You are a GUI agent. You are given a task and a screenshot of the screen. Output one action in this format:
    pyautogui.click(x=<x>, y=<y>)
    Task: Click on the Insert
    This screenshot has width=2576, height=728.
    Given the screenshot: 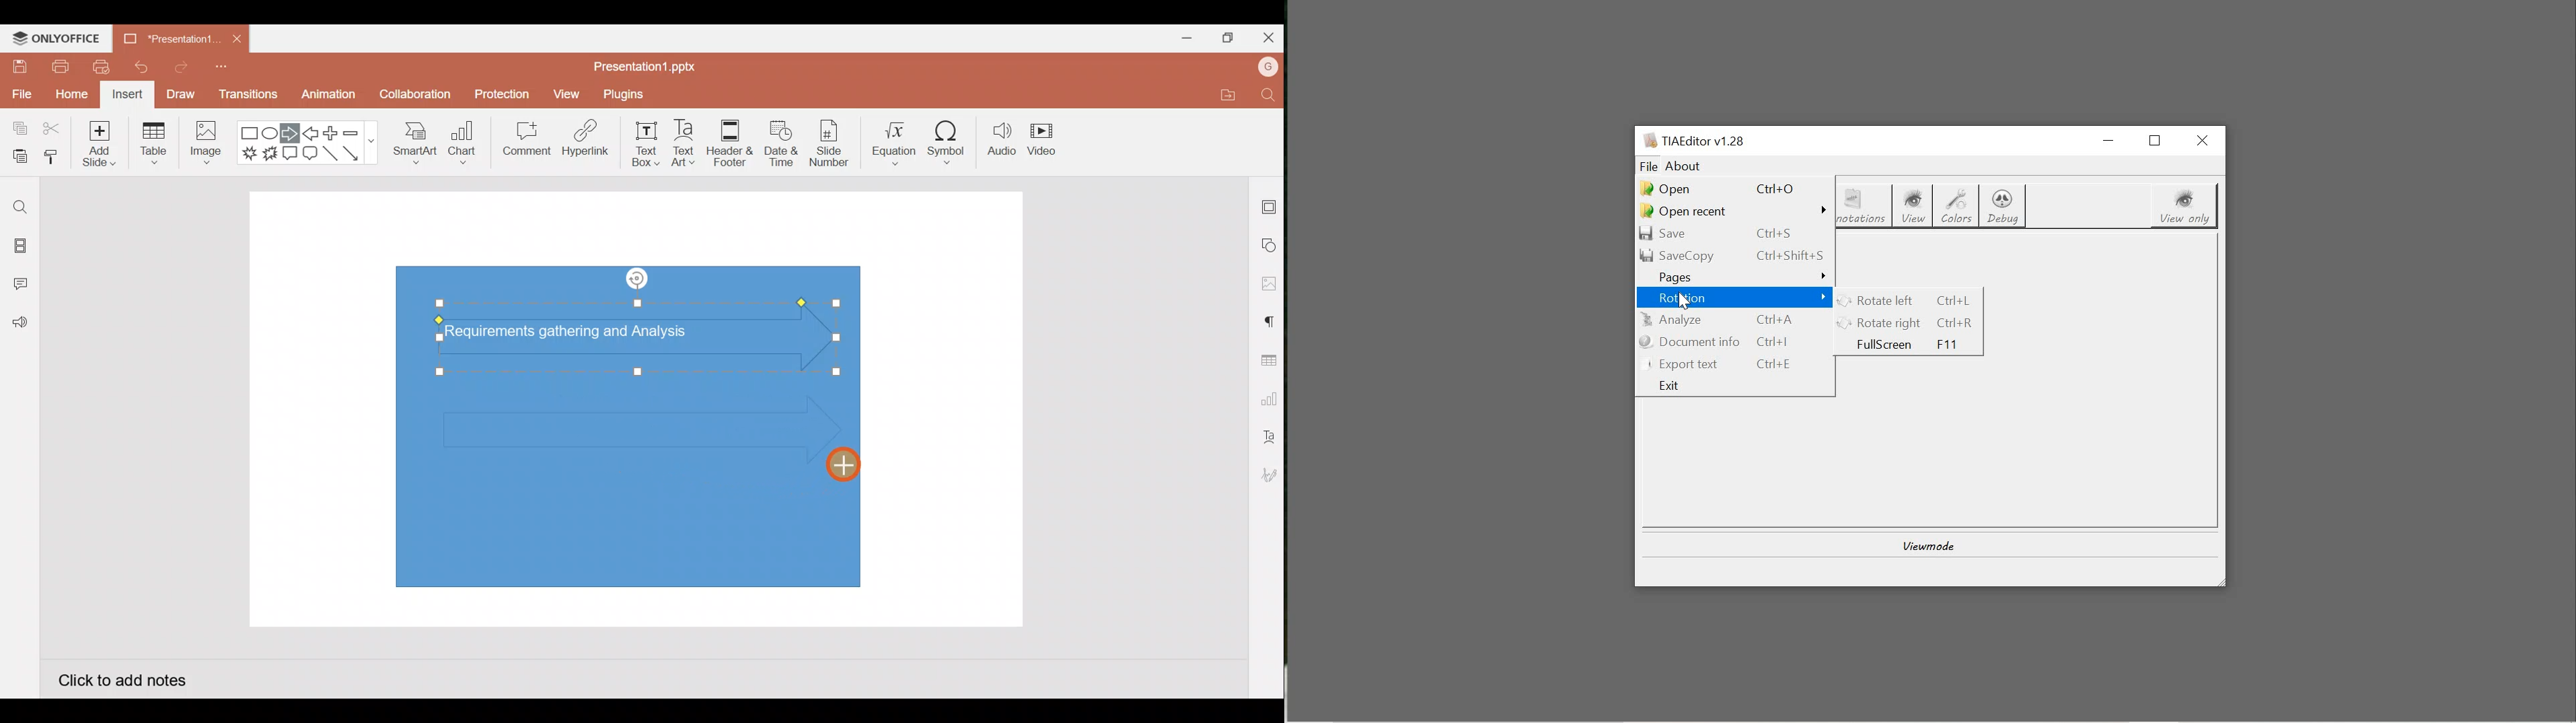 What is the action you would take?
    pyautogui.click(x=128, y=95)
    